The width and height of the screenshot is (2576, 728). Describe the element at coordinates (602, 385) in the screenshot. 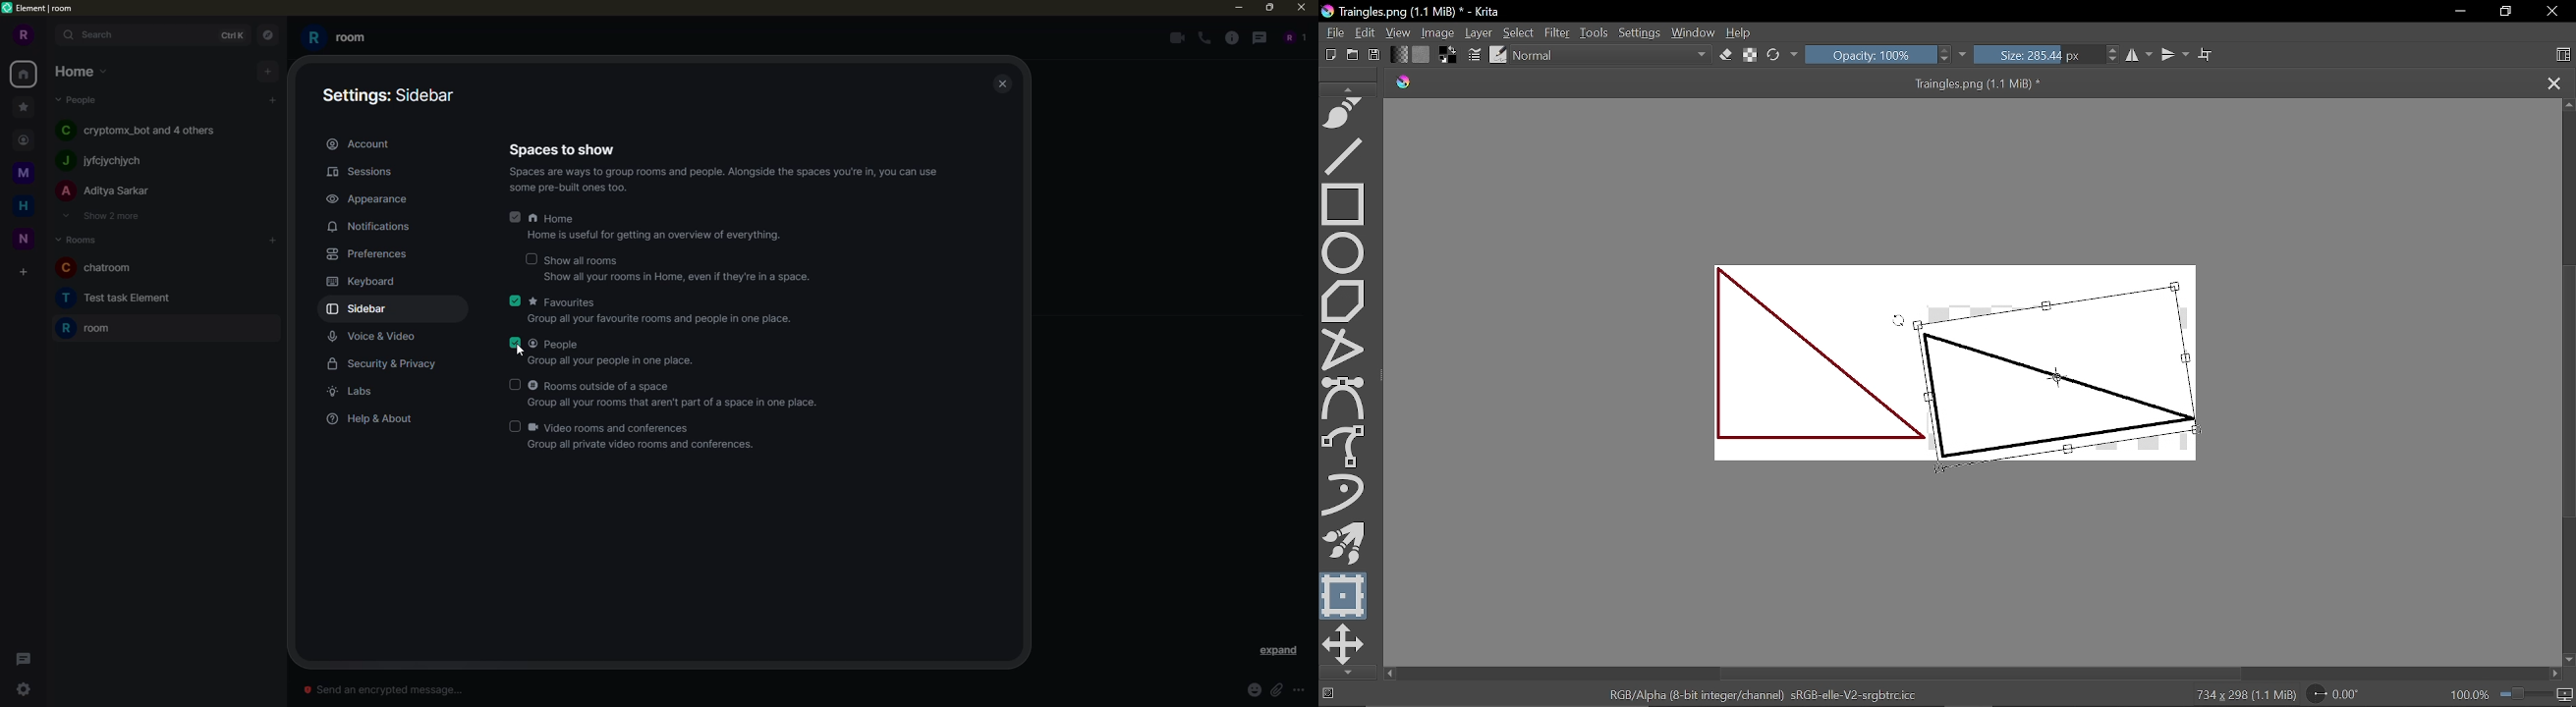

I see `rooms outside of space` at that location.